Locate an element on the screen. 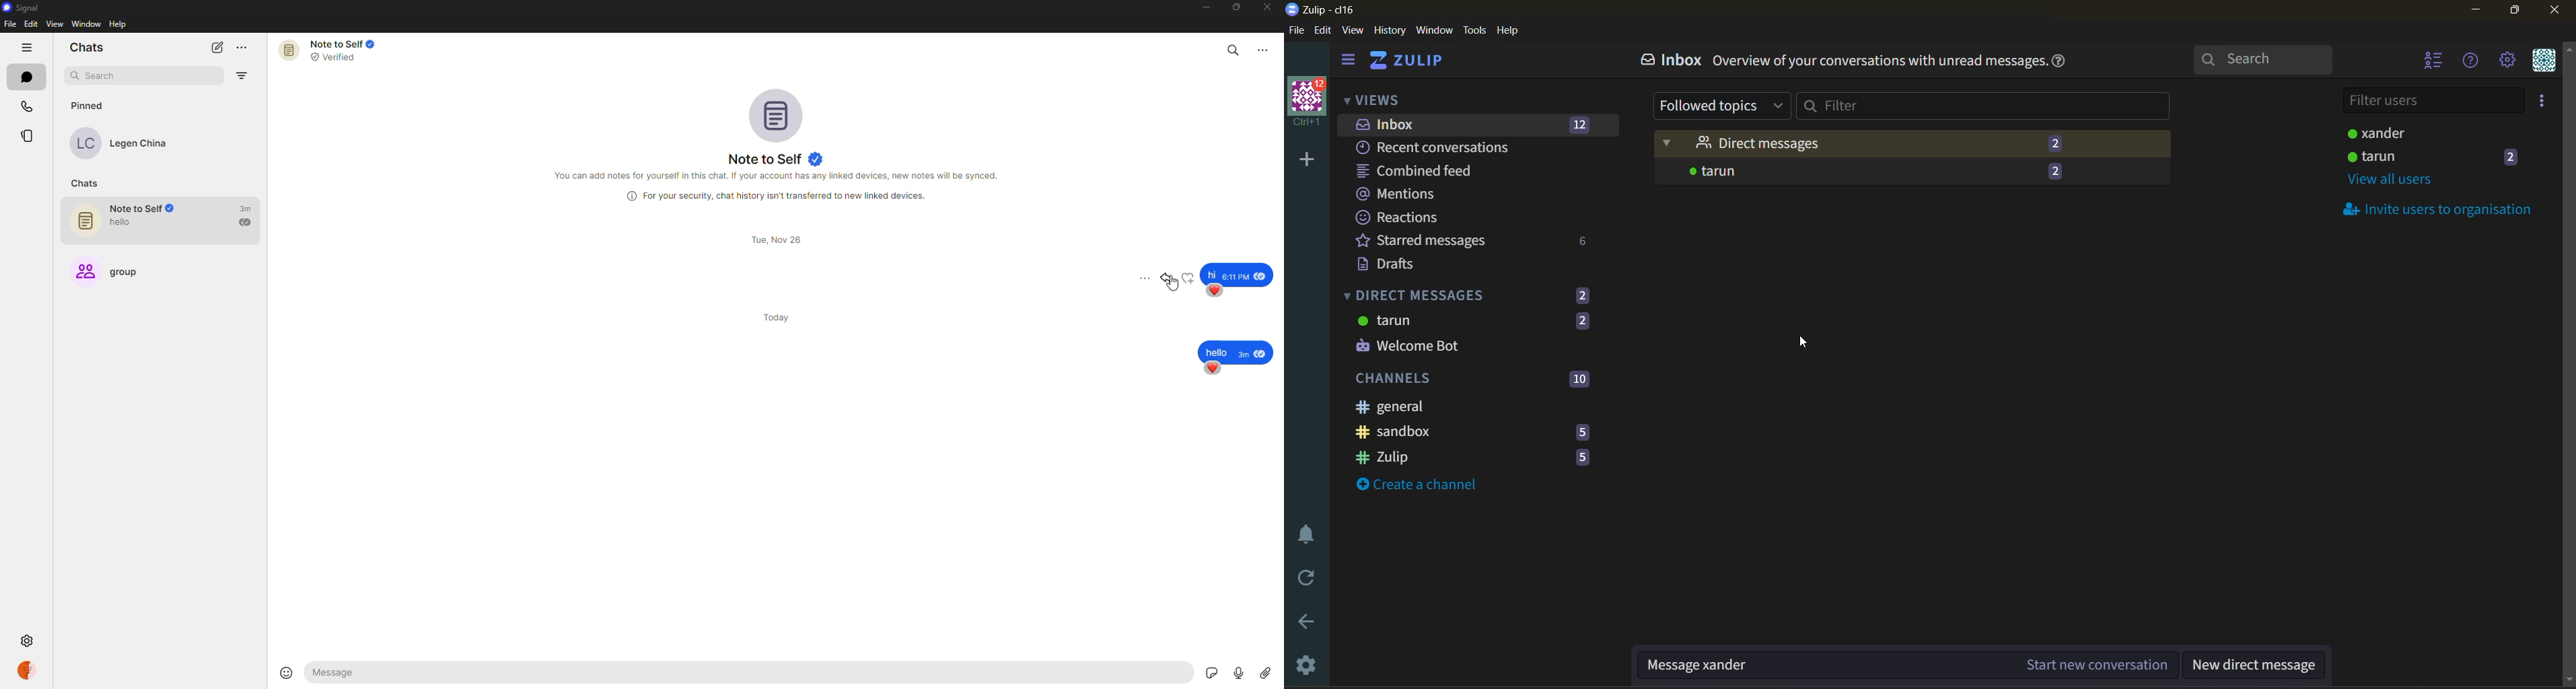 Image resolution: width=2576 pixels, height=700 pixels. stickers is located at coordinates (1203, 670).